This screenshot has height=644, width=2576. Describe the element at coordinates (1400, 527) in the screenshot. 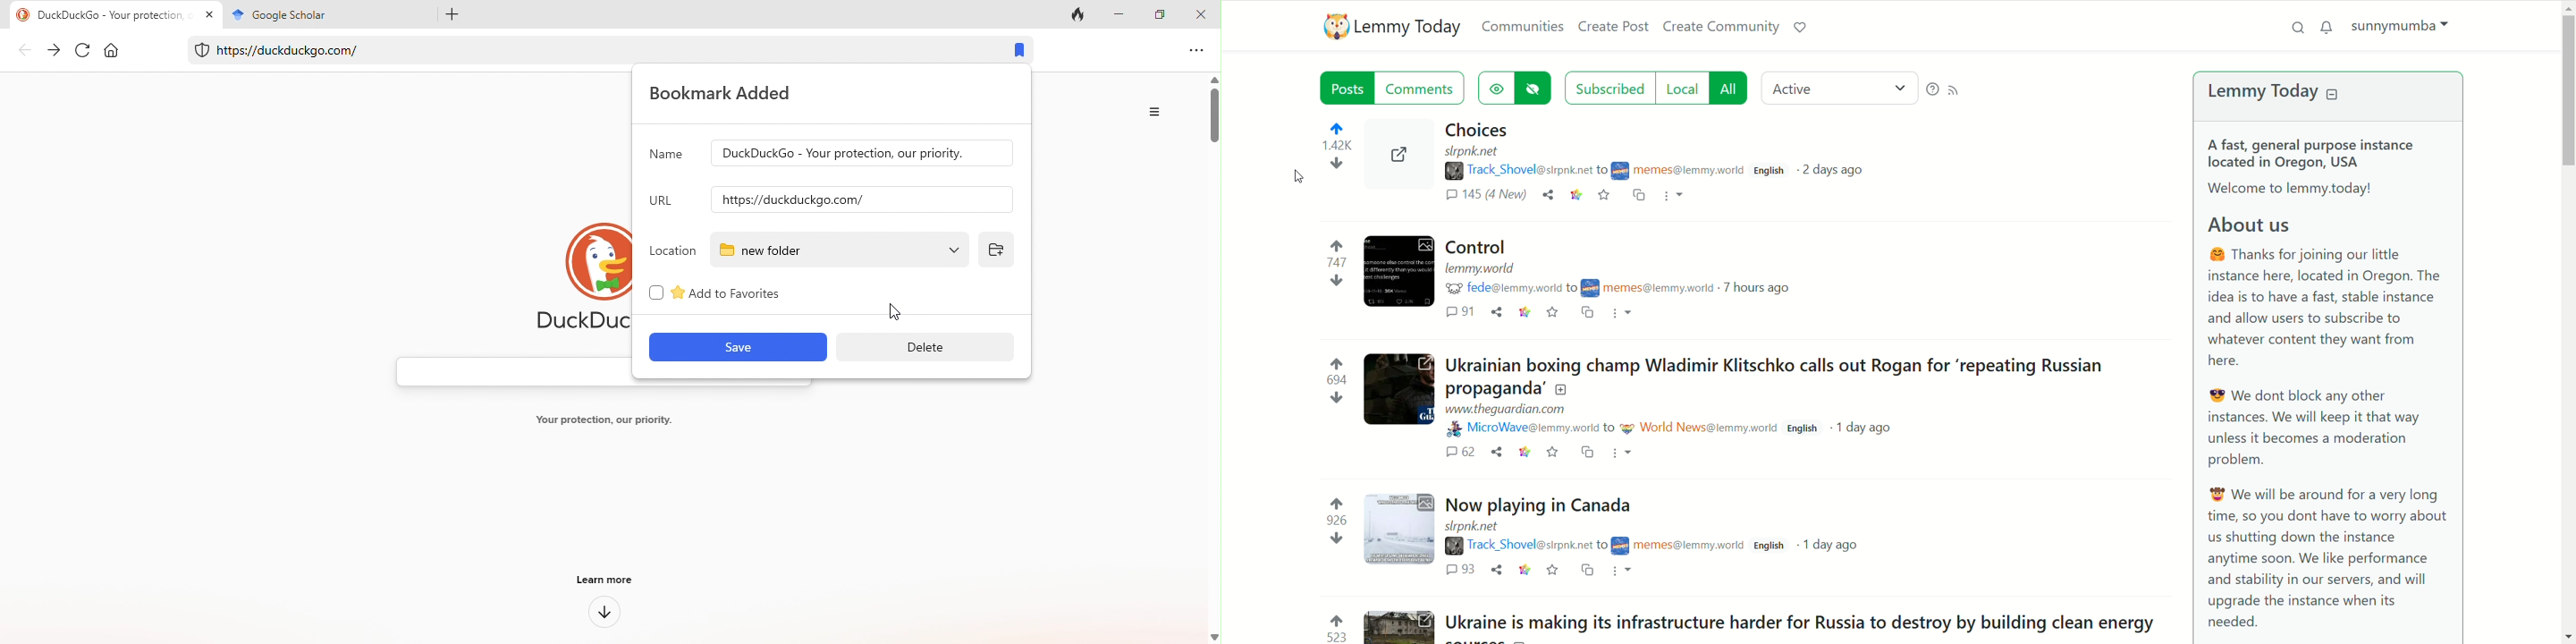

I see `Thumbnail` at that location.